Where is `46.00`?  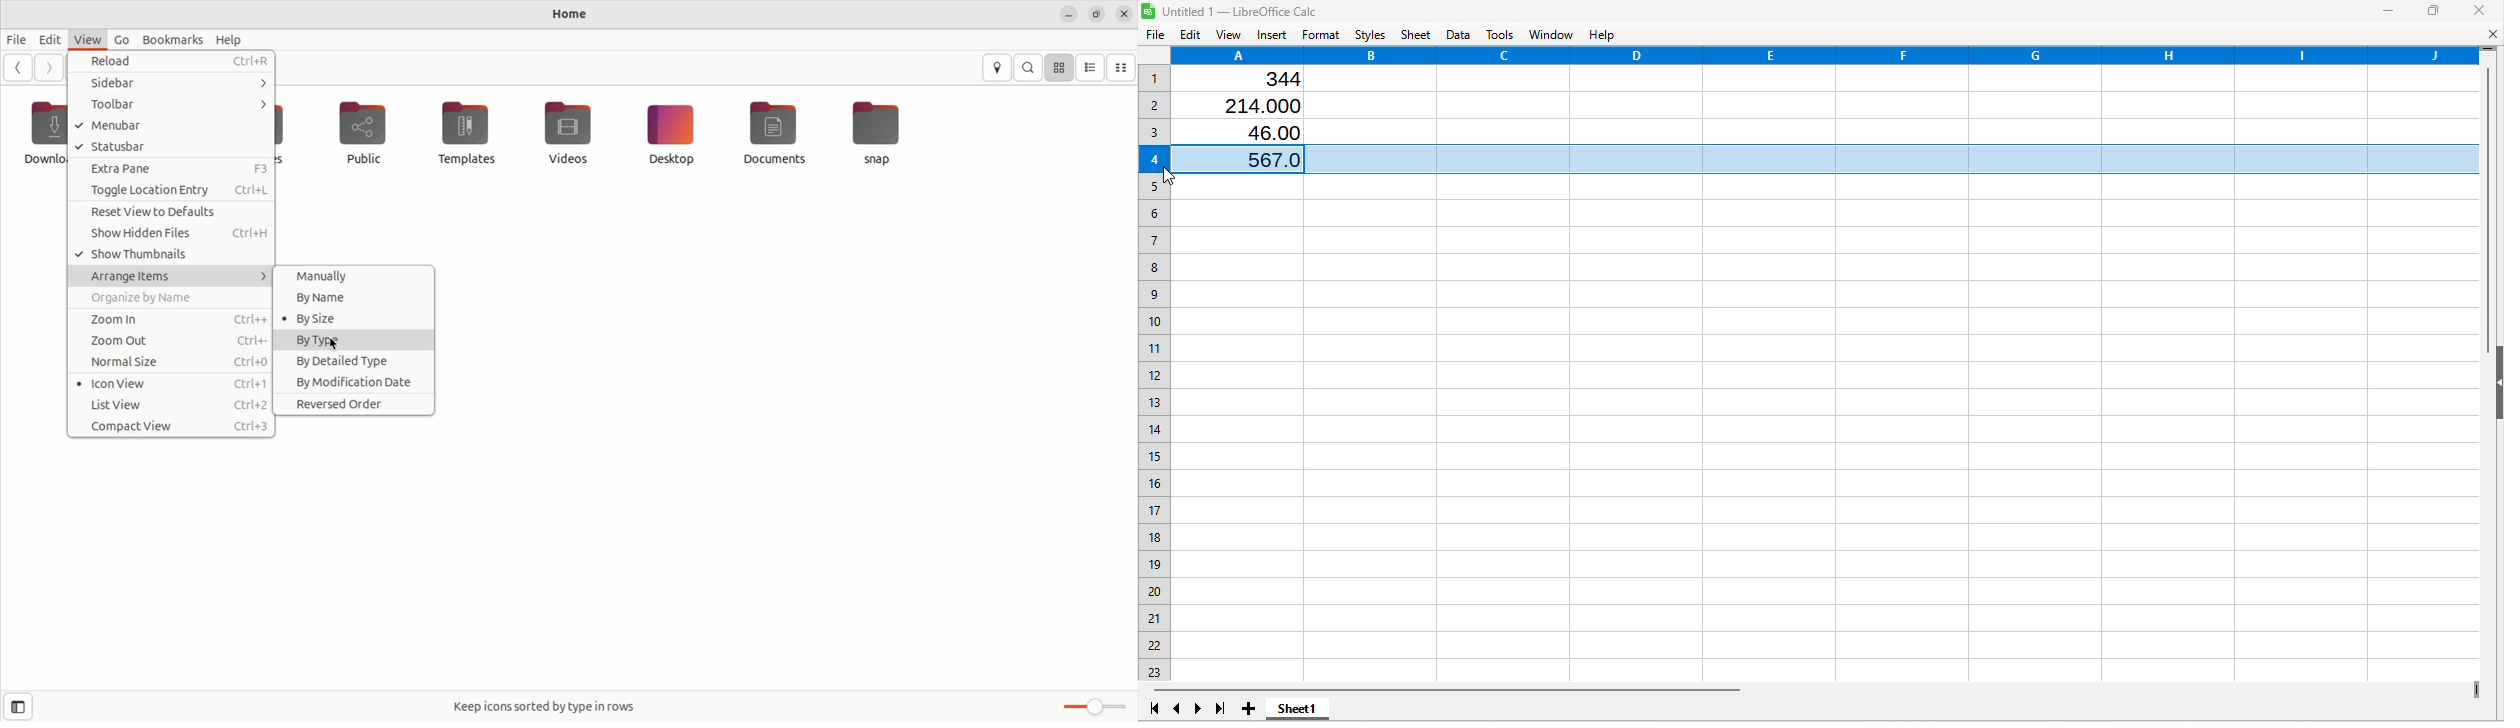 46.00 is located at coordinates (1265, 134).